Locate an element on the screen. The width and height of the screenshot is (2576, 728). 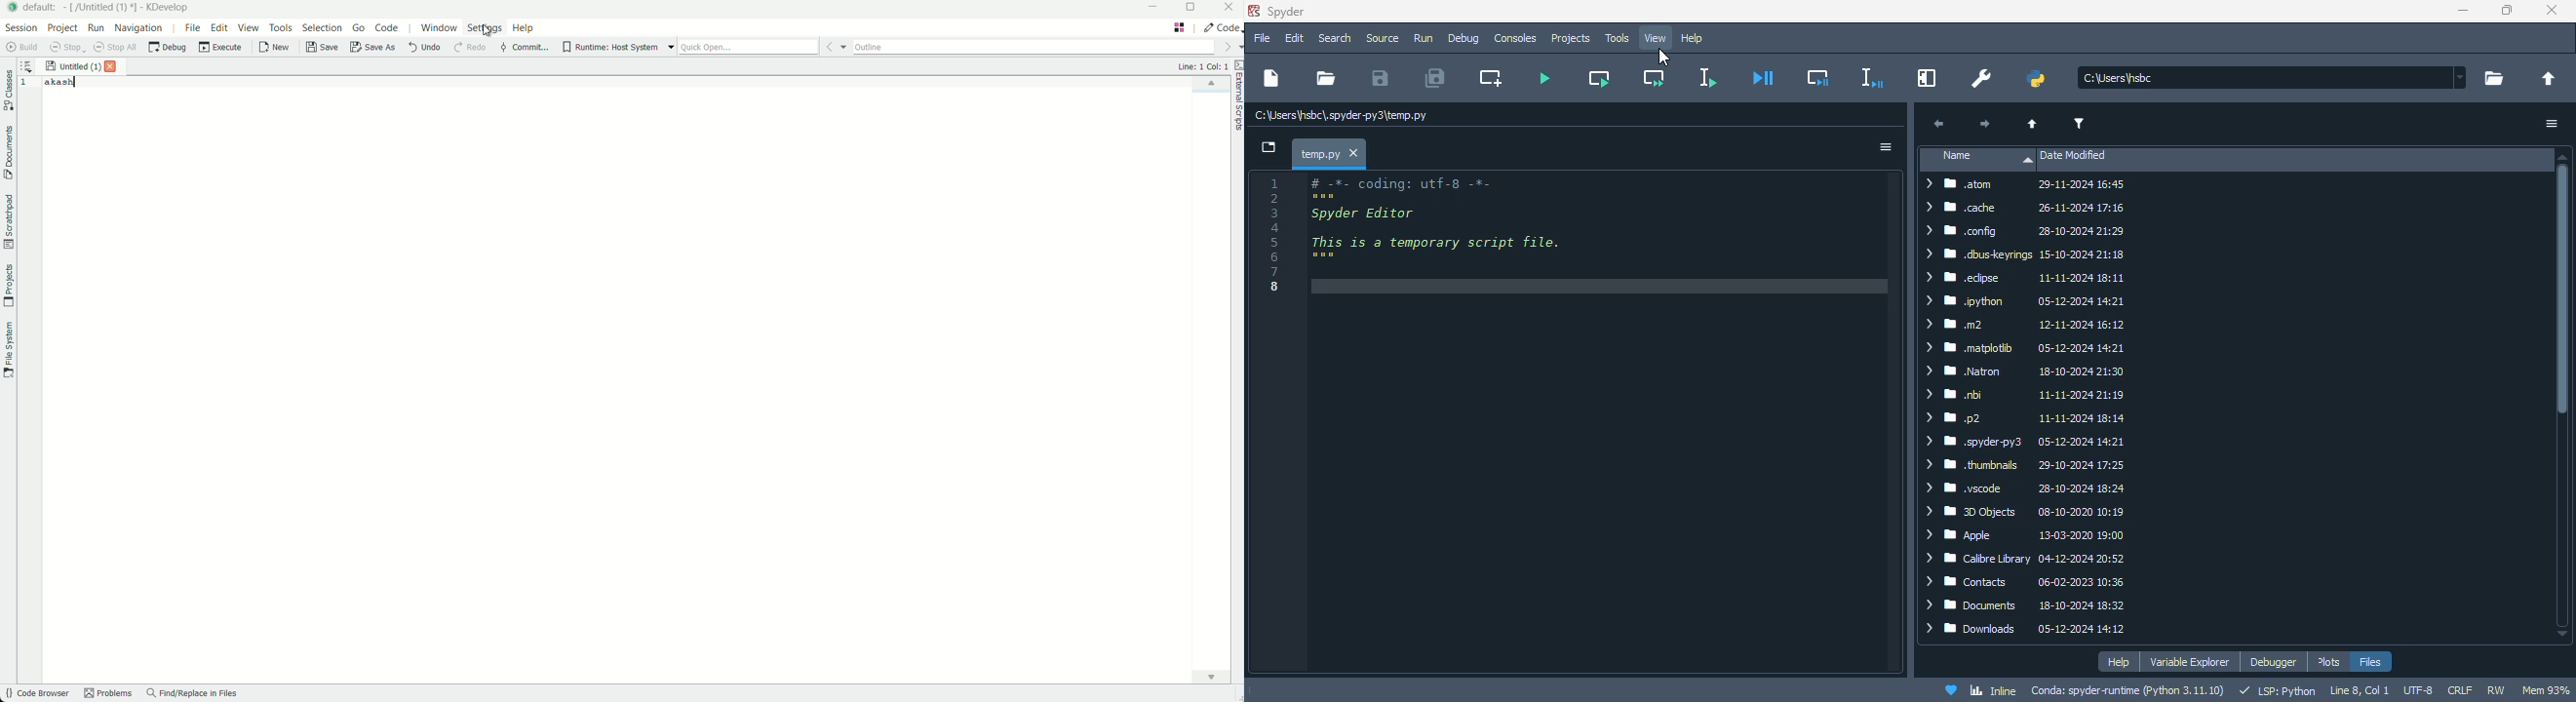
maximize current pane is located at coordinates (1927, 79).